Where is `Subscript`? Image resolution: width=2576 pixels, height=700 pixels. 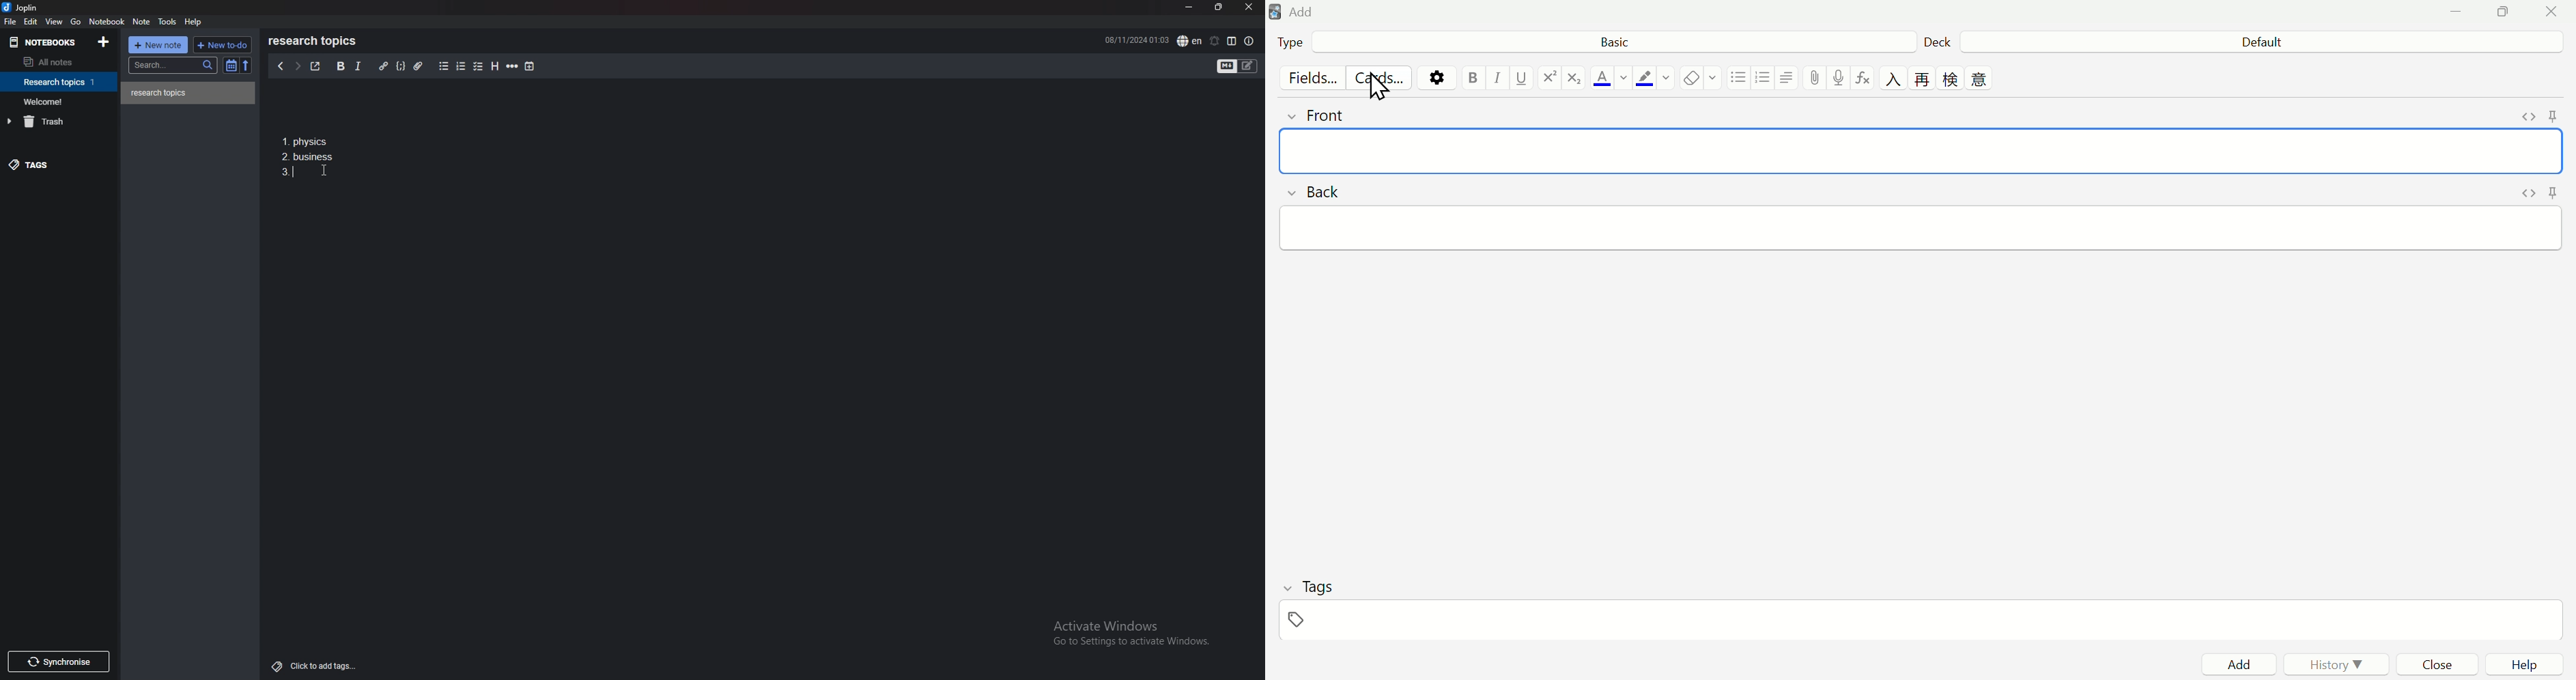 Subscript is located at coordinates (1575, 79).